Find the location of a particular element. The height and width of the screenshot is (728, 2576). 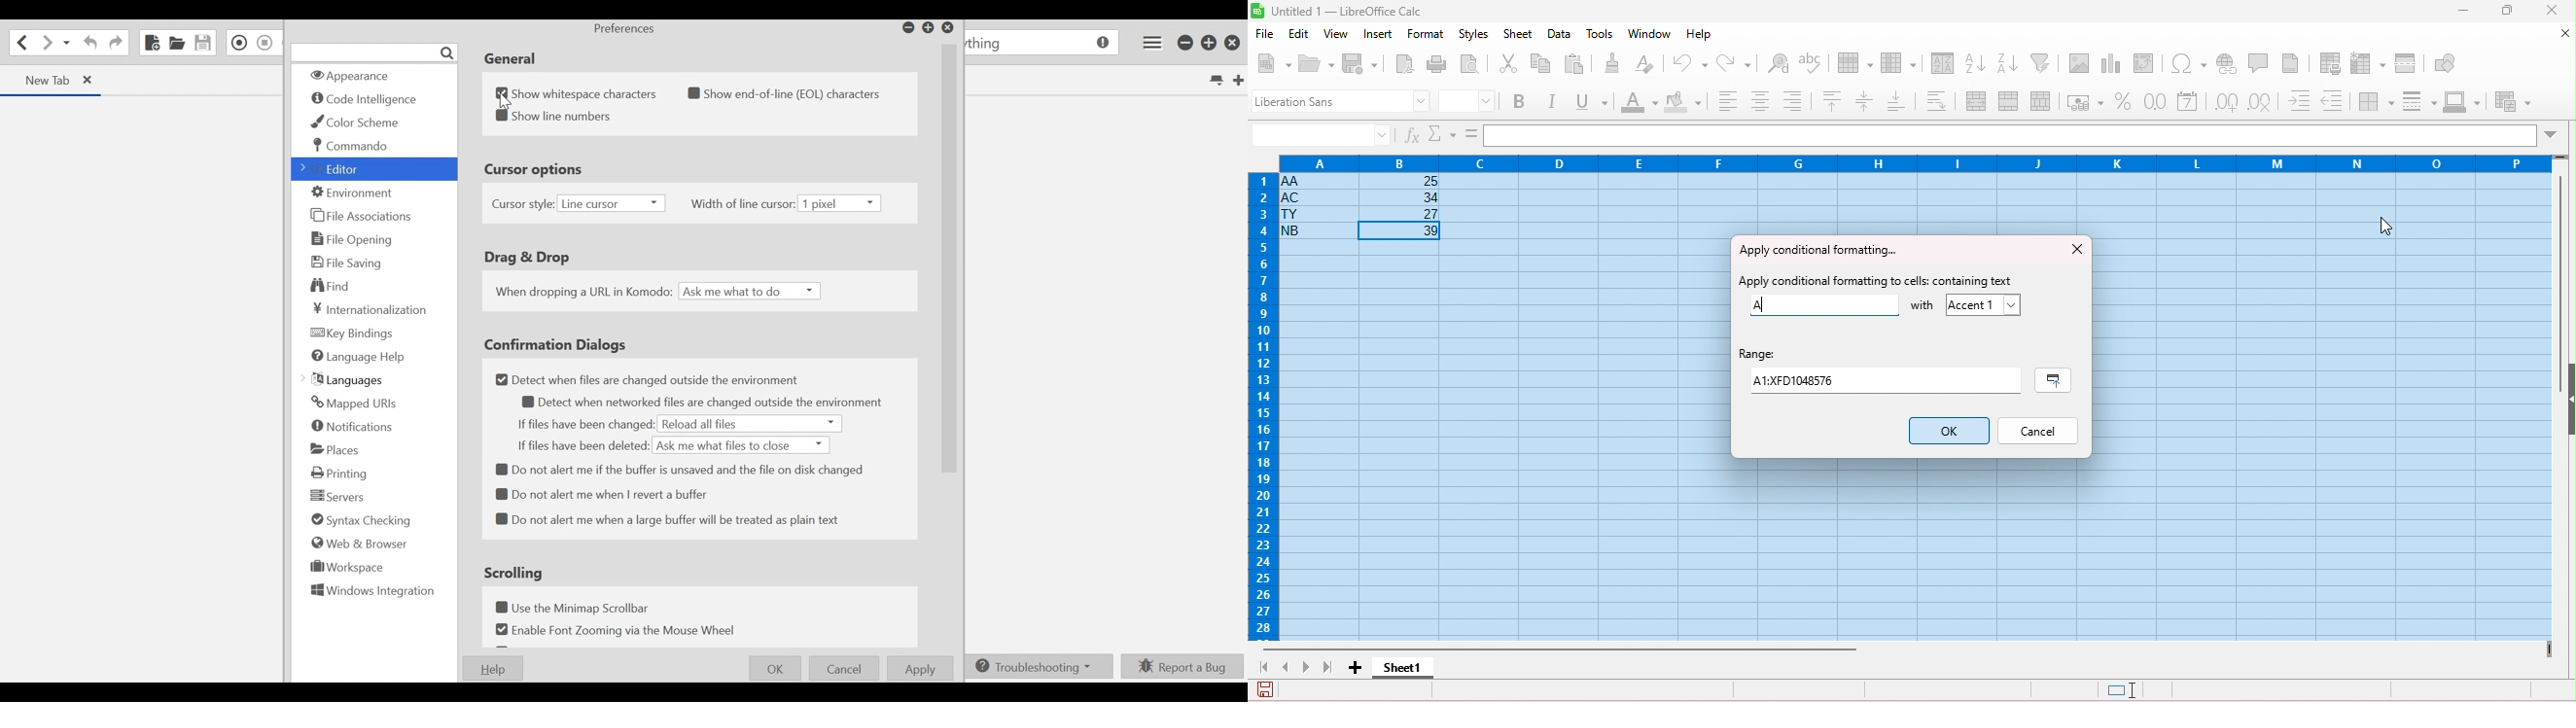

column is located at coordinates (1898, 62).